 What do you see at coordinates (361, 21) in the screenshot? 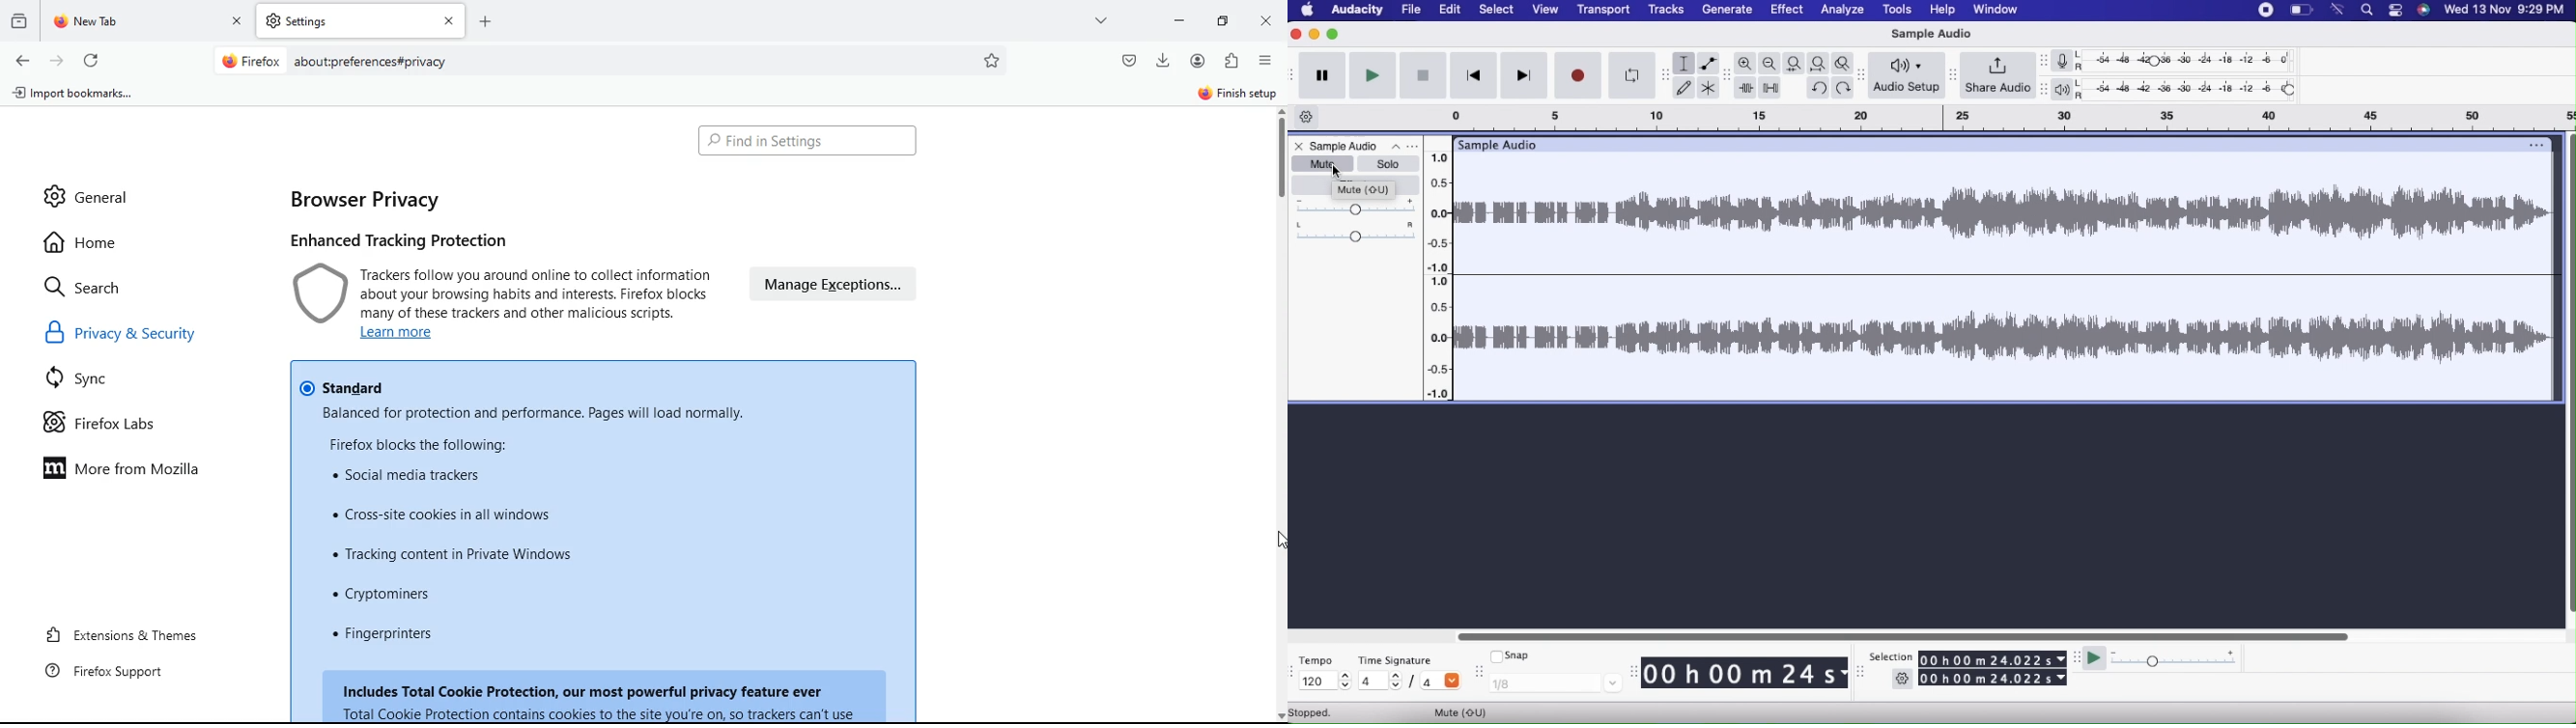
I see `tab` at bounding box center [361, 21].